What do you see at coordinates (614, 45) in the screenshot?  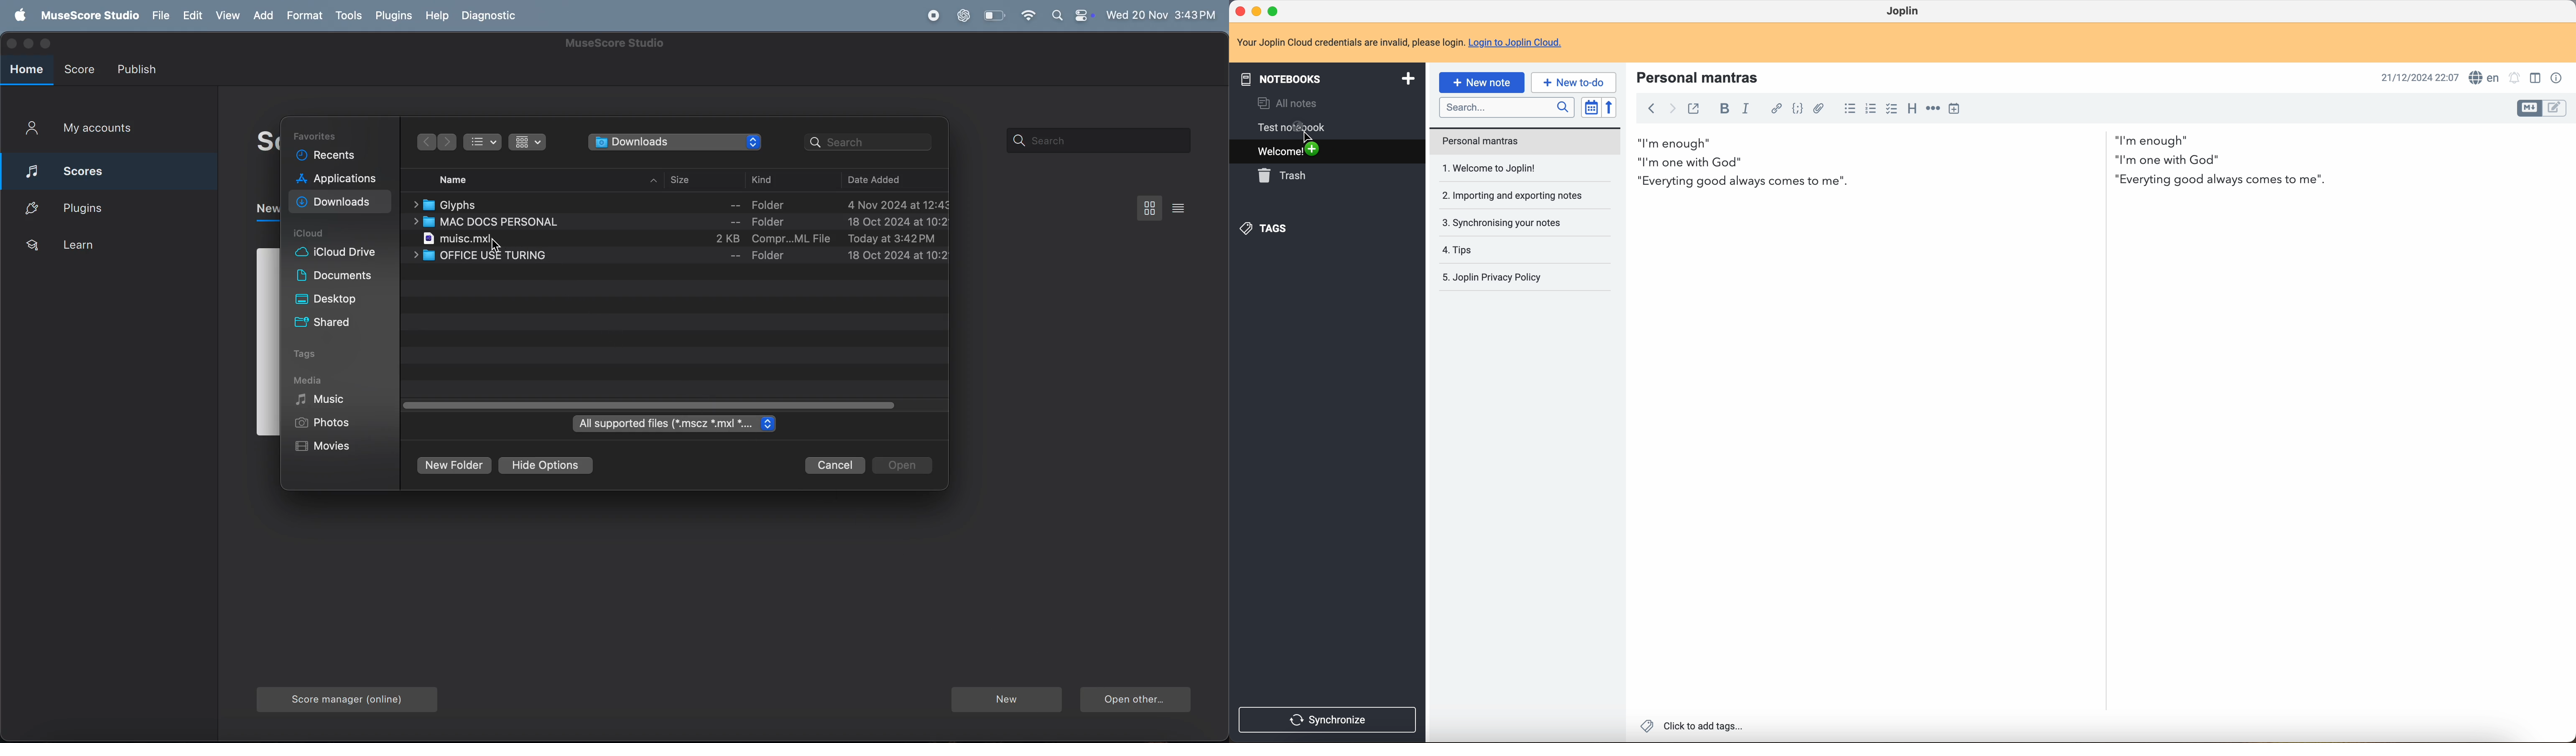 I see `musescore title` at bounding box center [614, 45].